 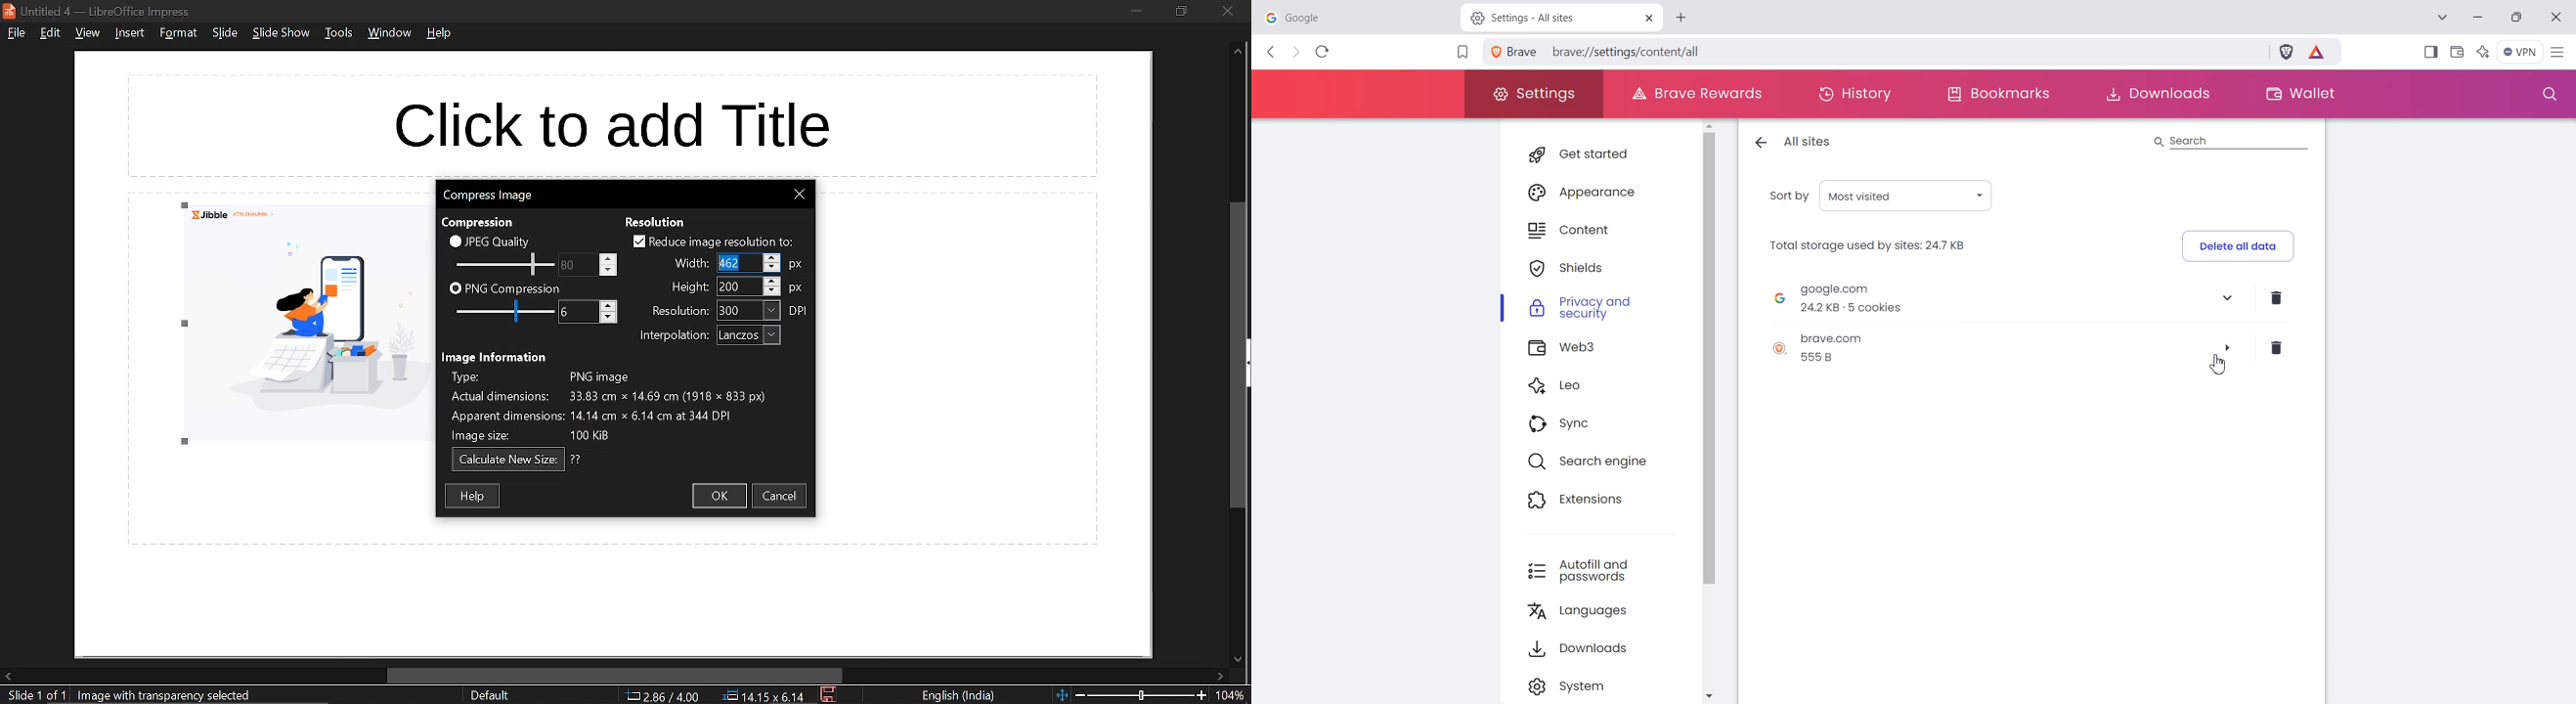 What do you see at coordinates (1590, 154) in the screenshot?
I see `Get started` at bounding box center [1590, 154].